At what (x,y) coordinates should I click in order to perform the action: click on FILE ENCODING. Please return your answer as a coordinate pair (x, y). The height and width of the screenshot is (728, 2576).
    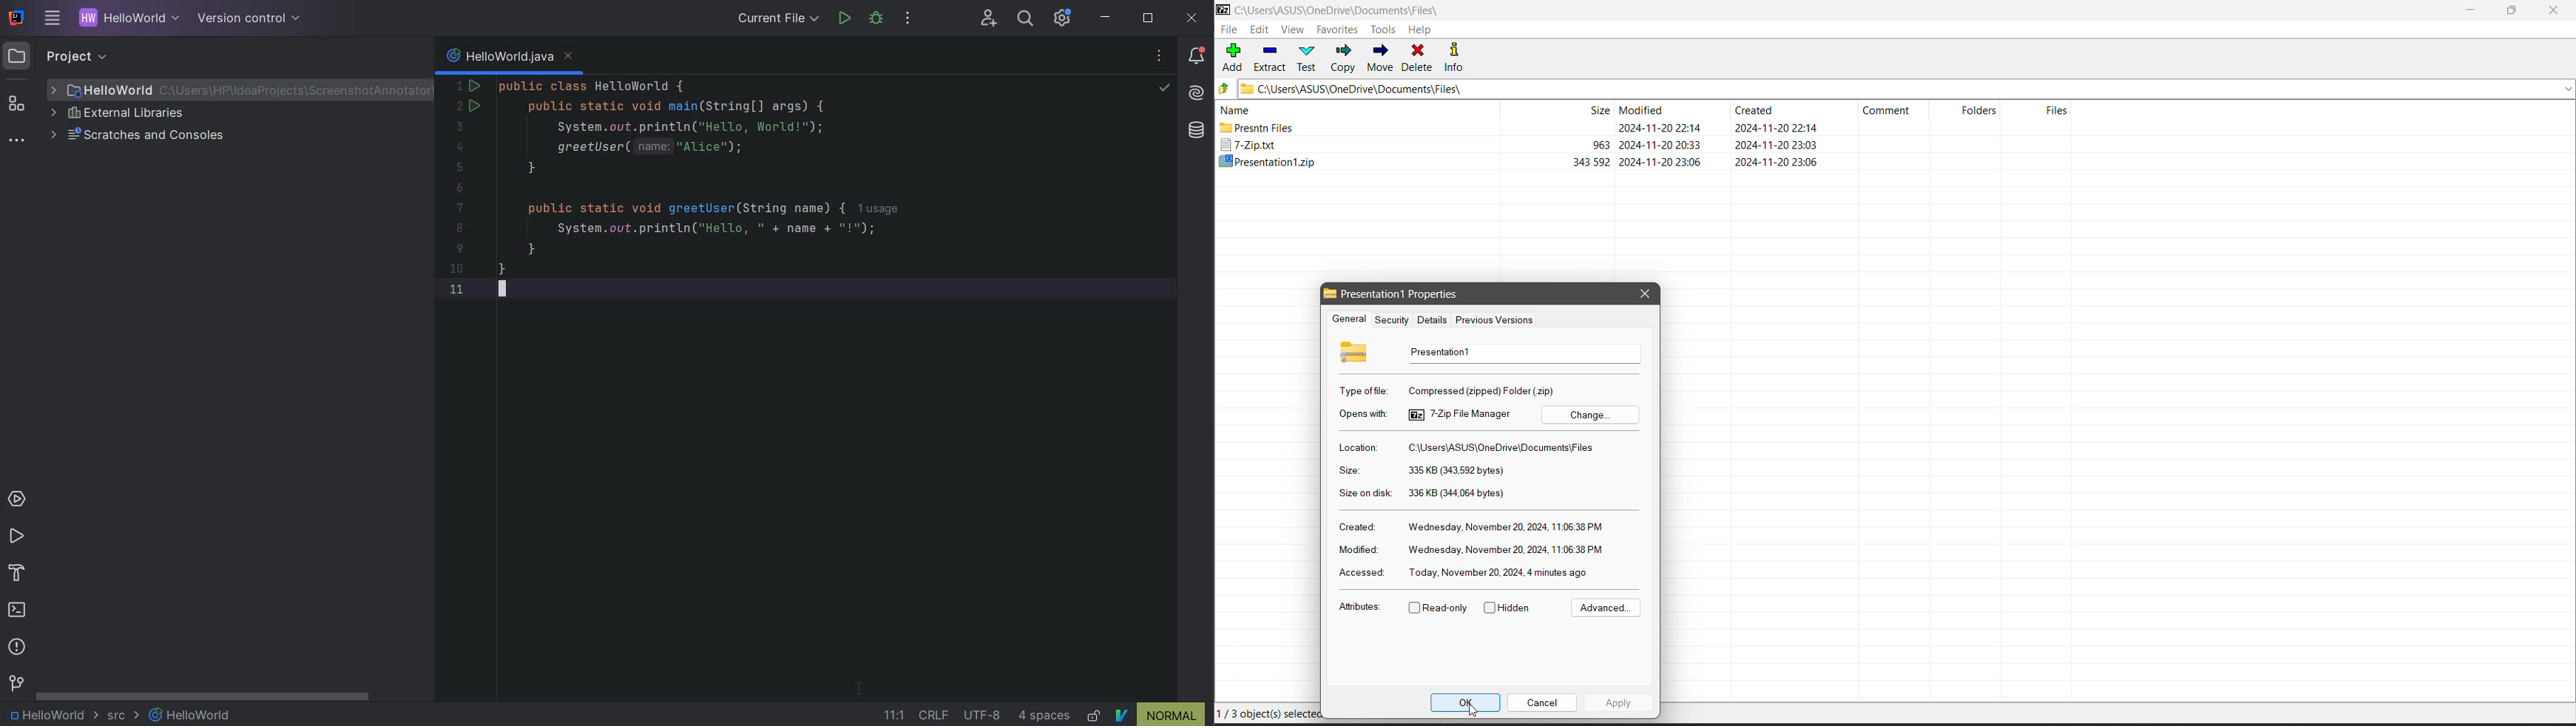
    Looking at the image, I should click on (985, 715).